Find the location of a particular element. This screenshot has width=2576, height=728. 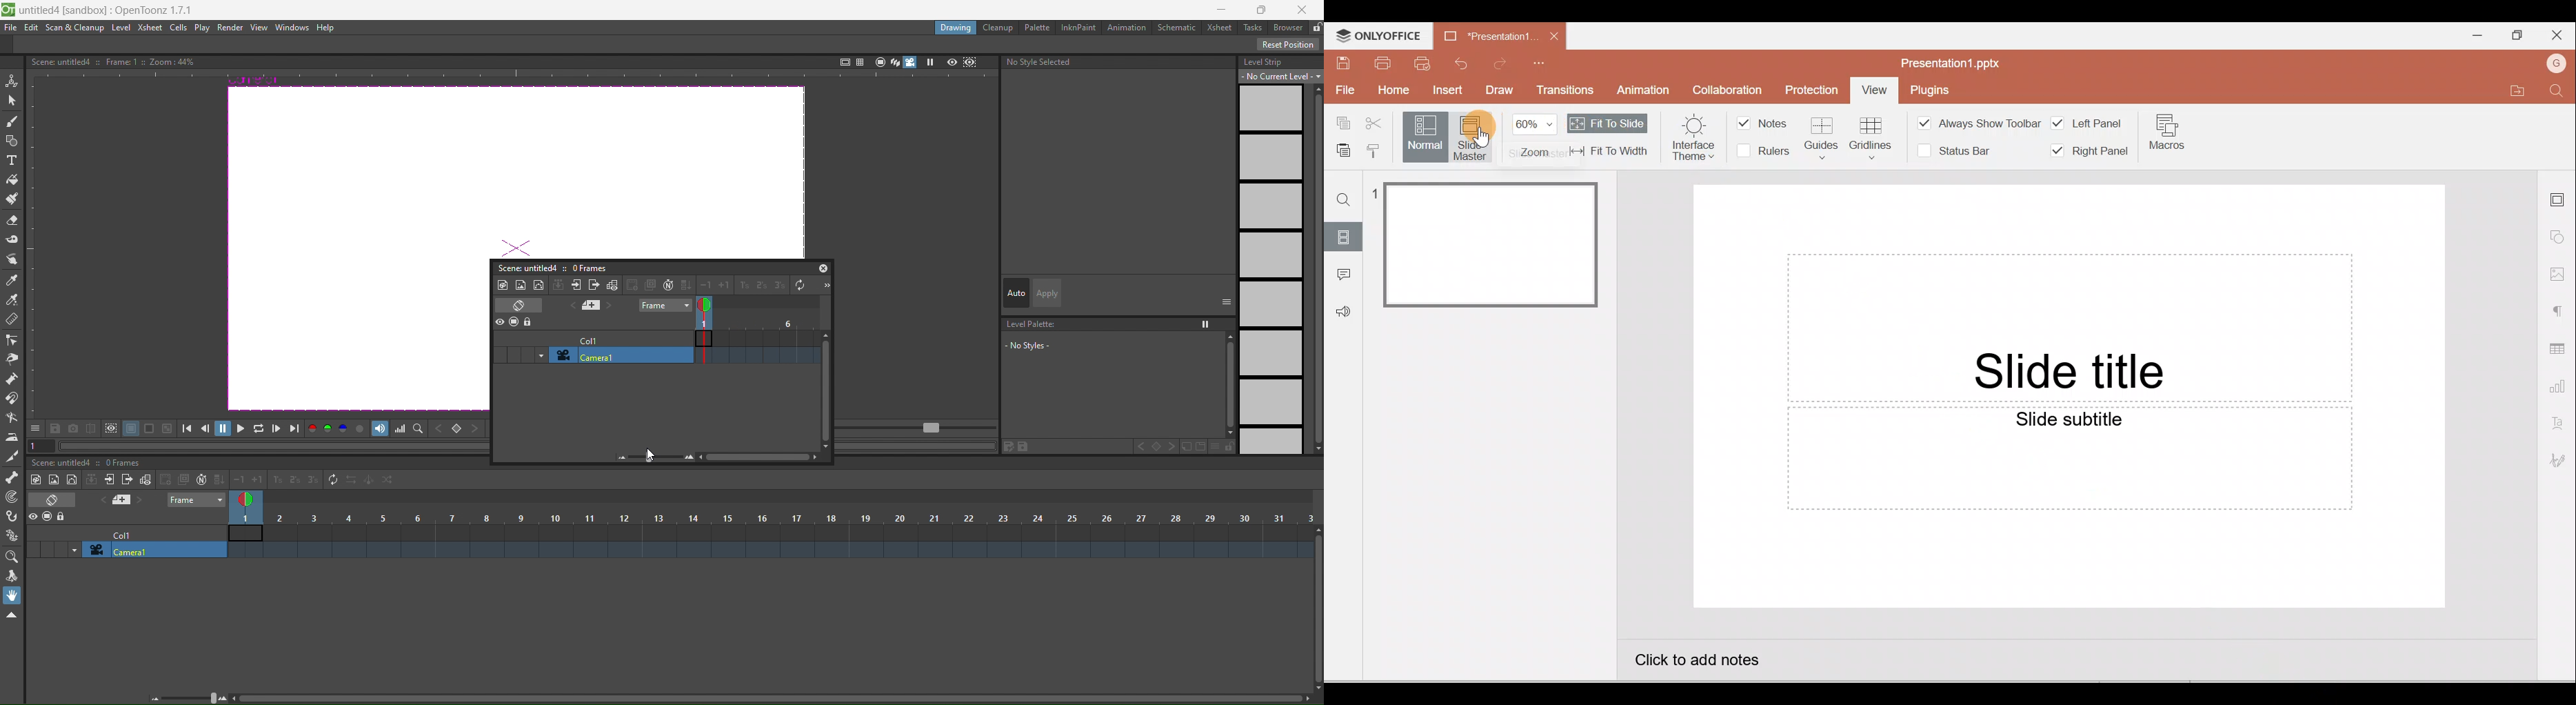

Customise quick access toolbar is located at coordinates (1552, 60).